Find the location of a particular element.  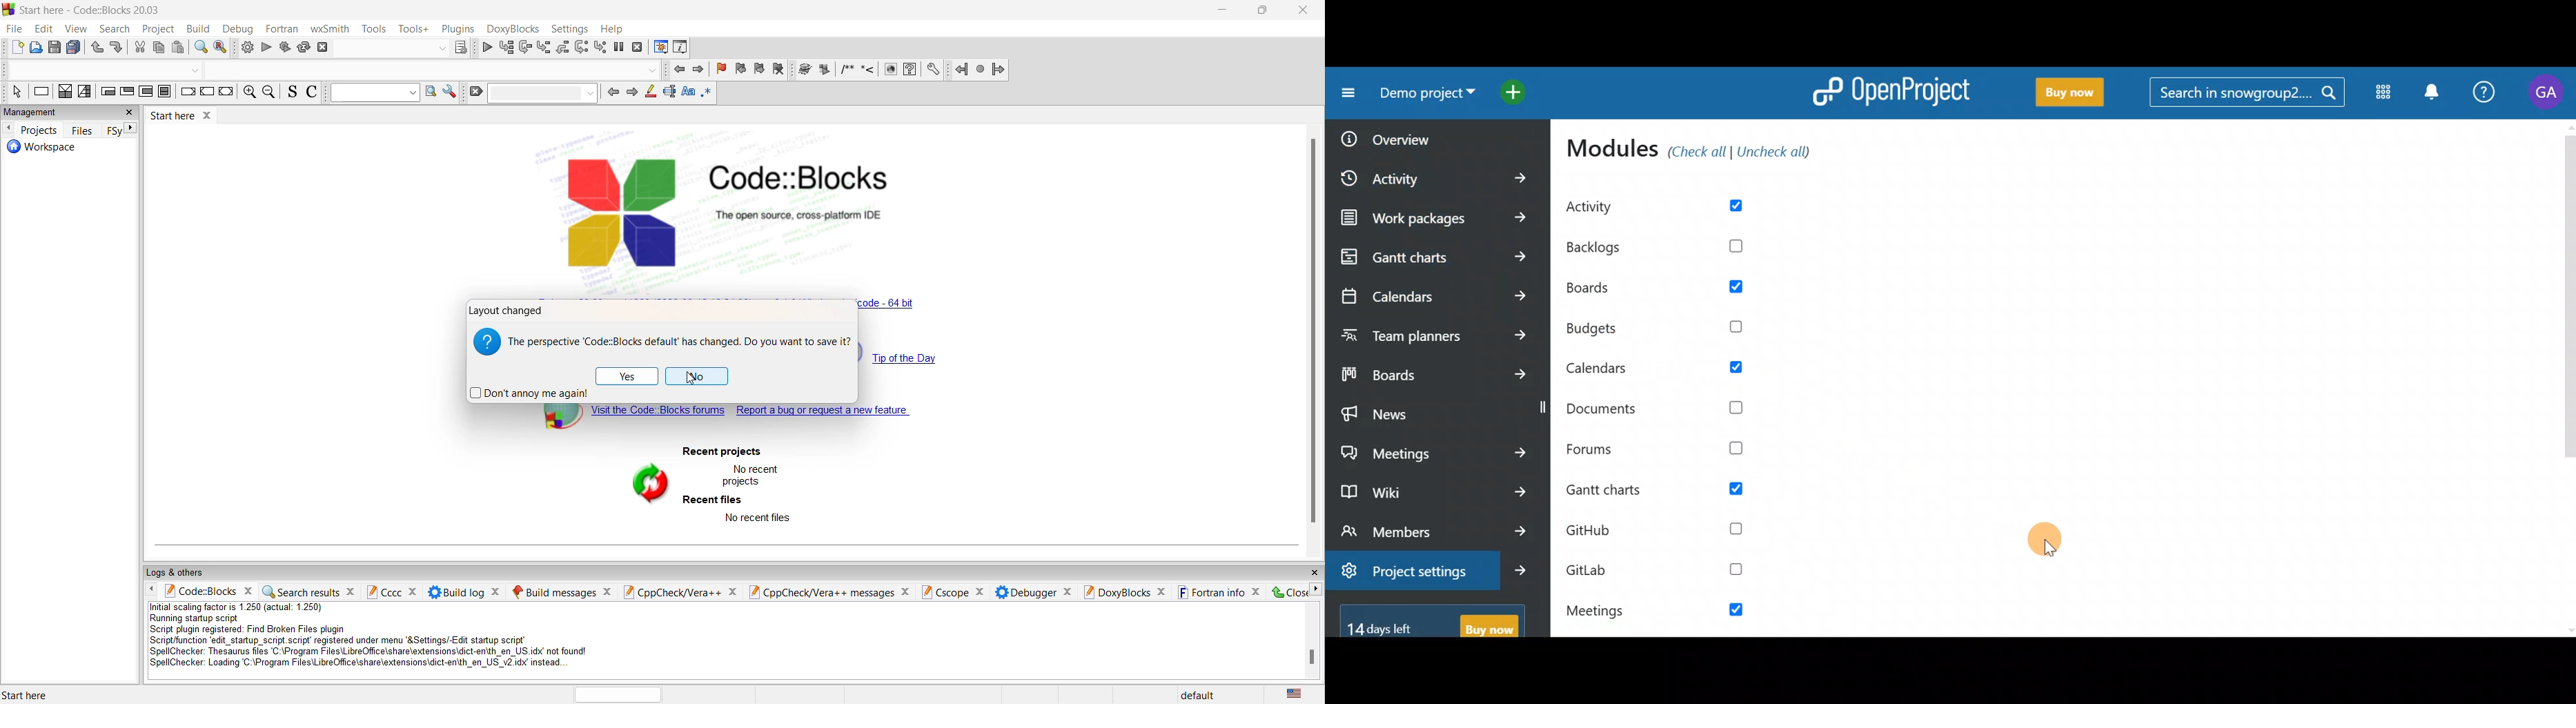

projects is located at coordinates (40, 130).